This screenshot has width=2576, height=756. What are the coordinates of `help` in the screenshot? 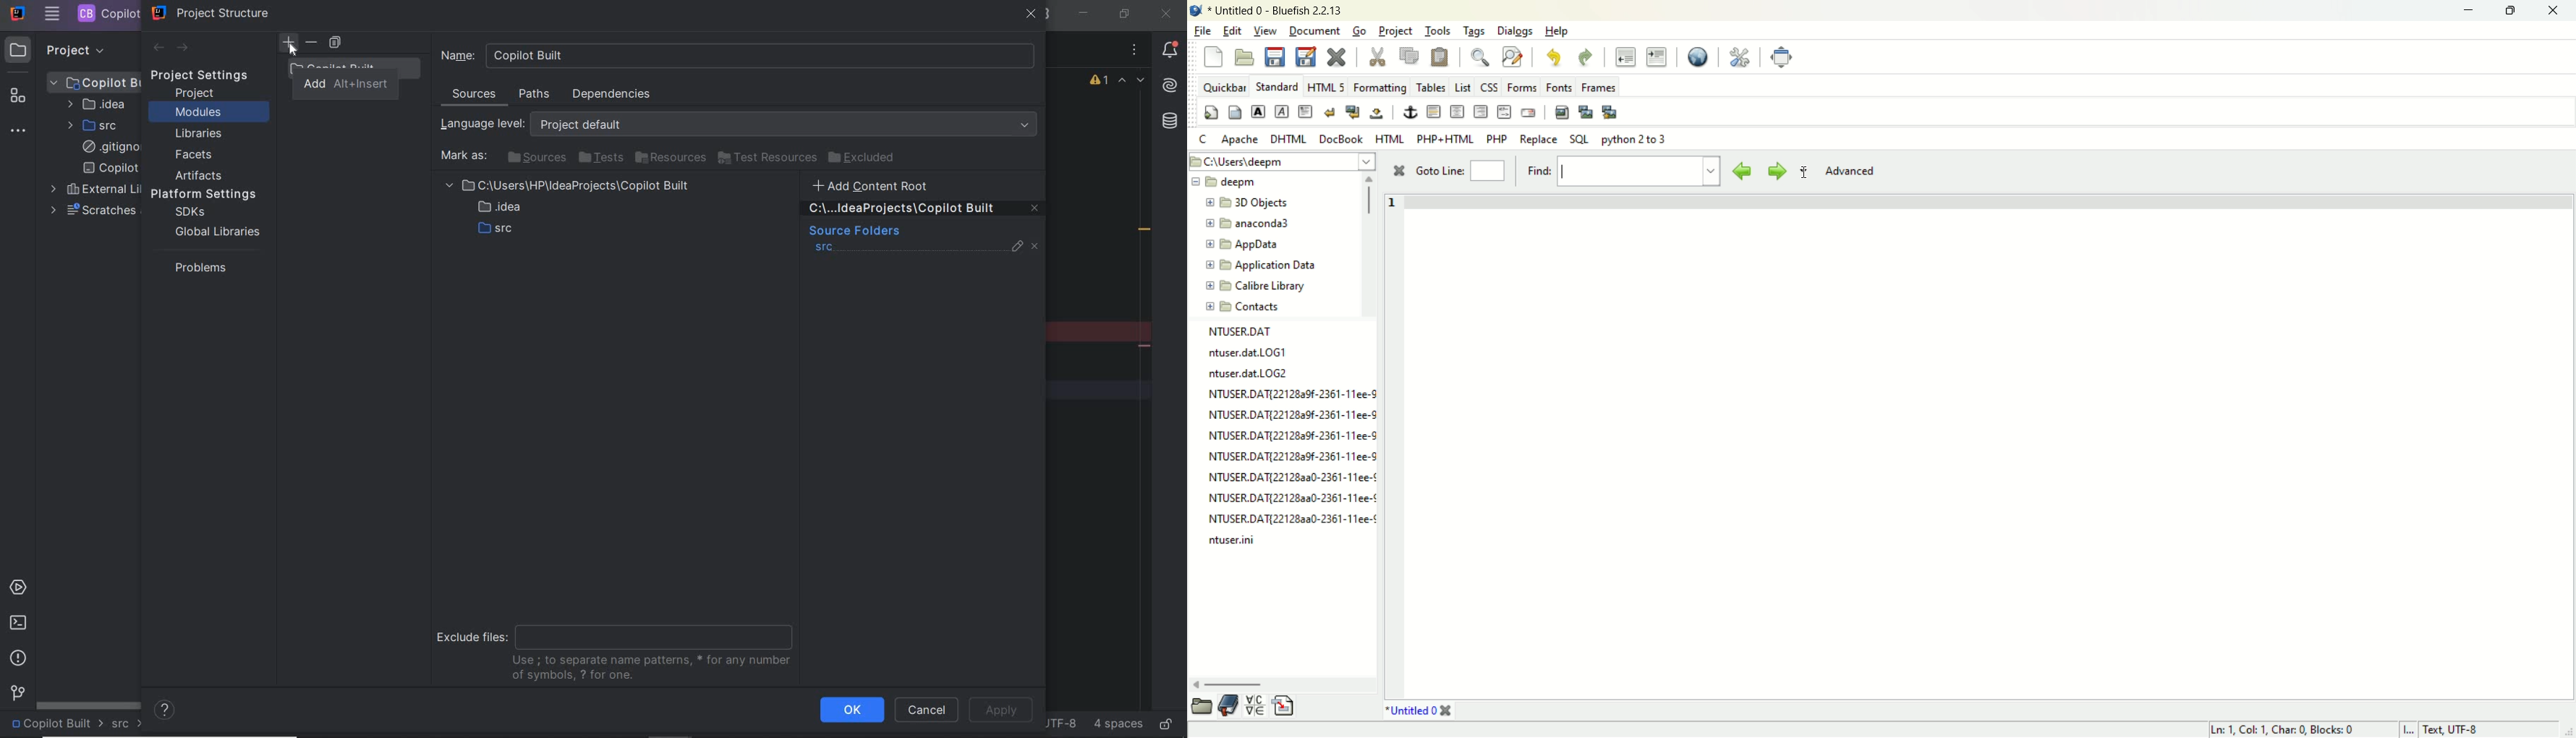 It's located at (1557, 31).